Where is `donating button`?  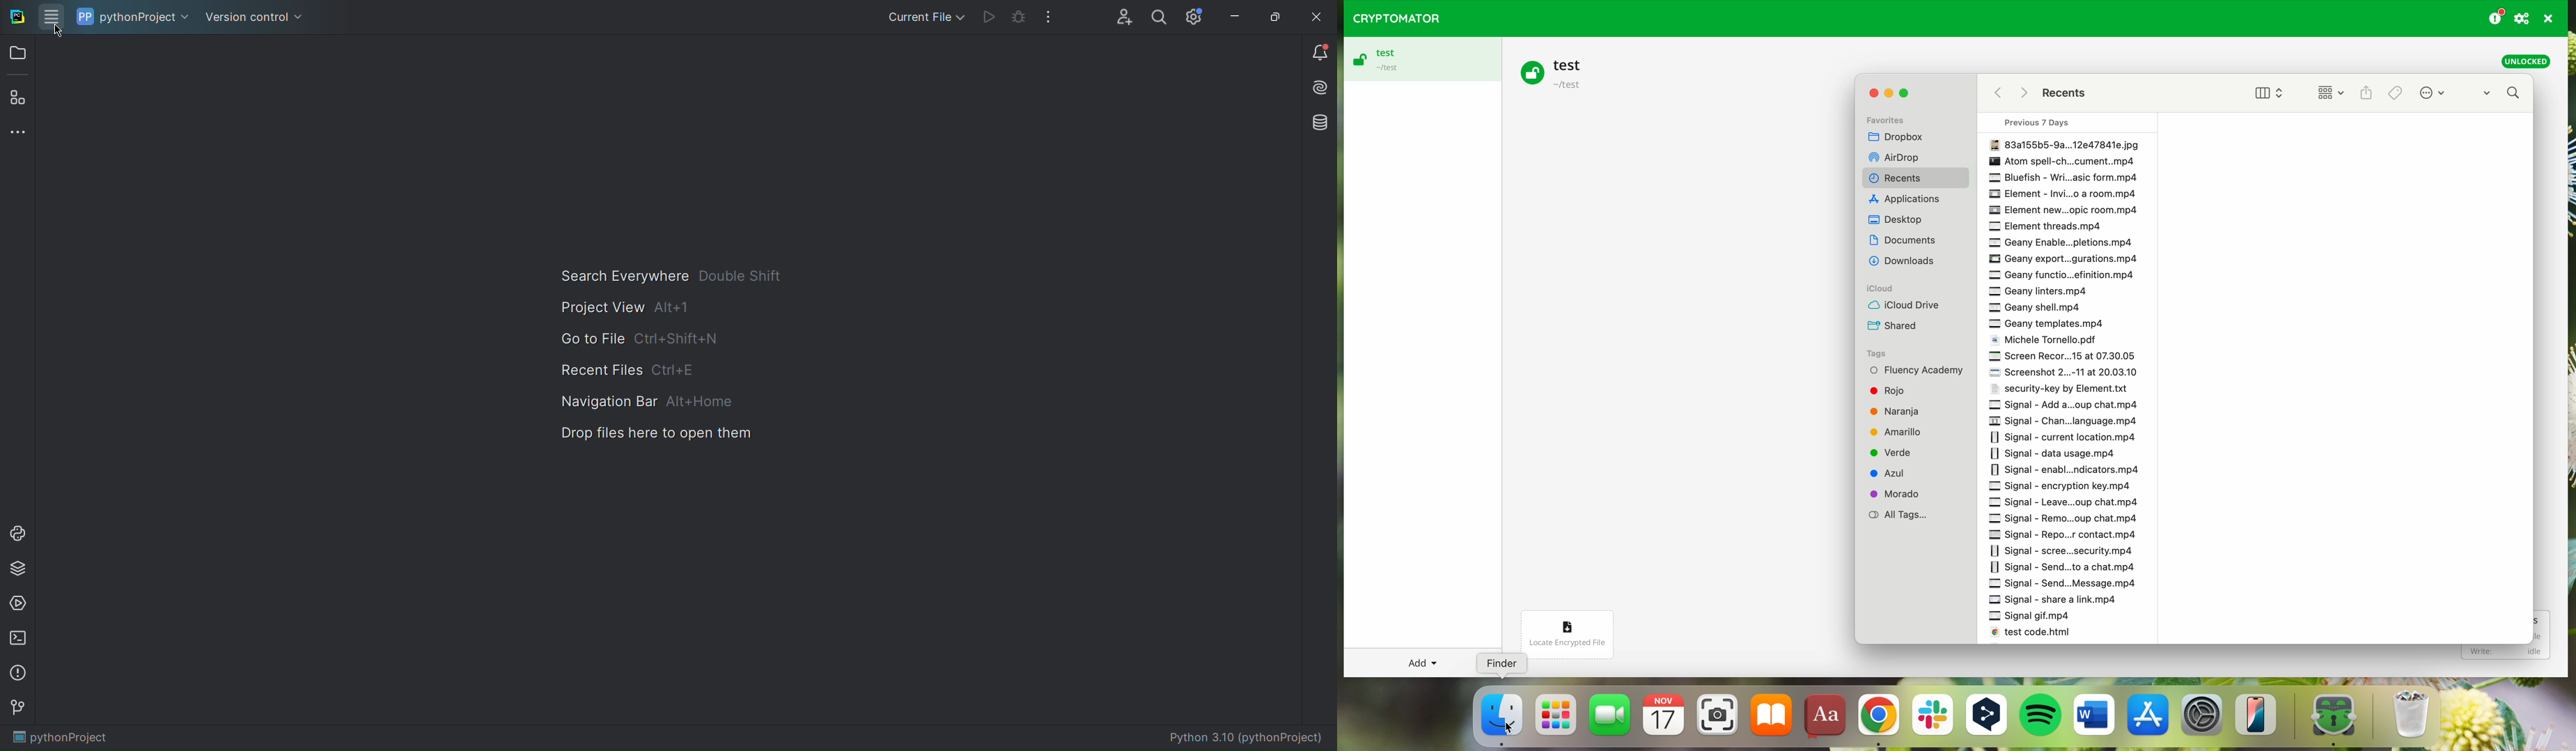
donating button is located at coordinates (2496, 17).